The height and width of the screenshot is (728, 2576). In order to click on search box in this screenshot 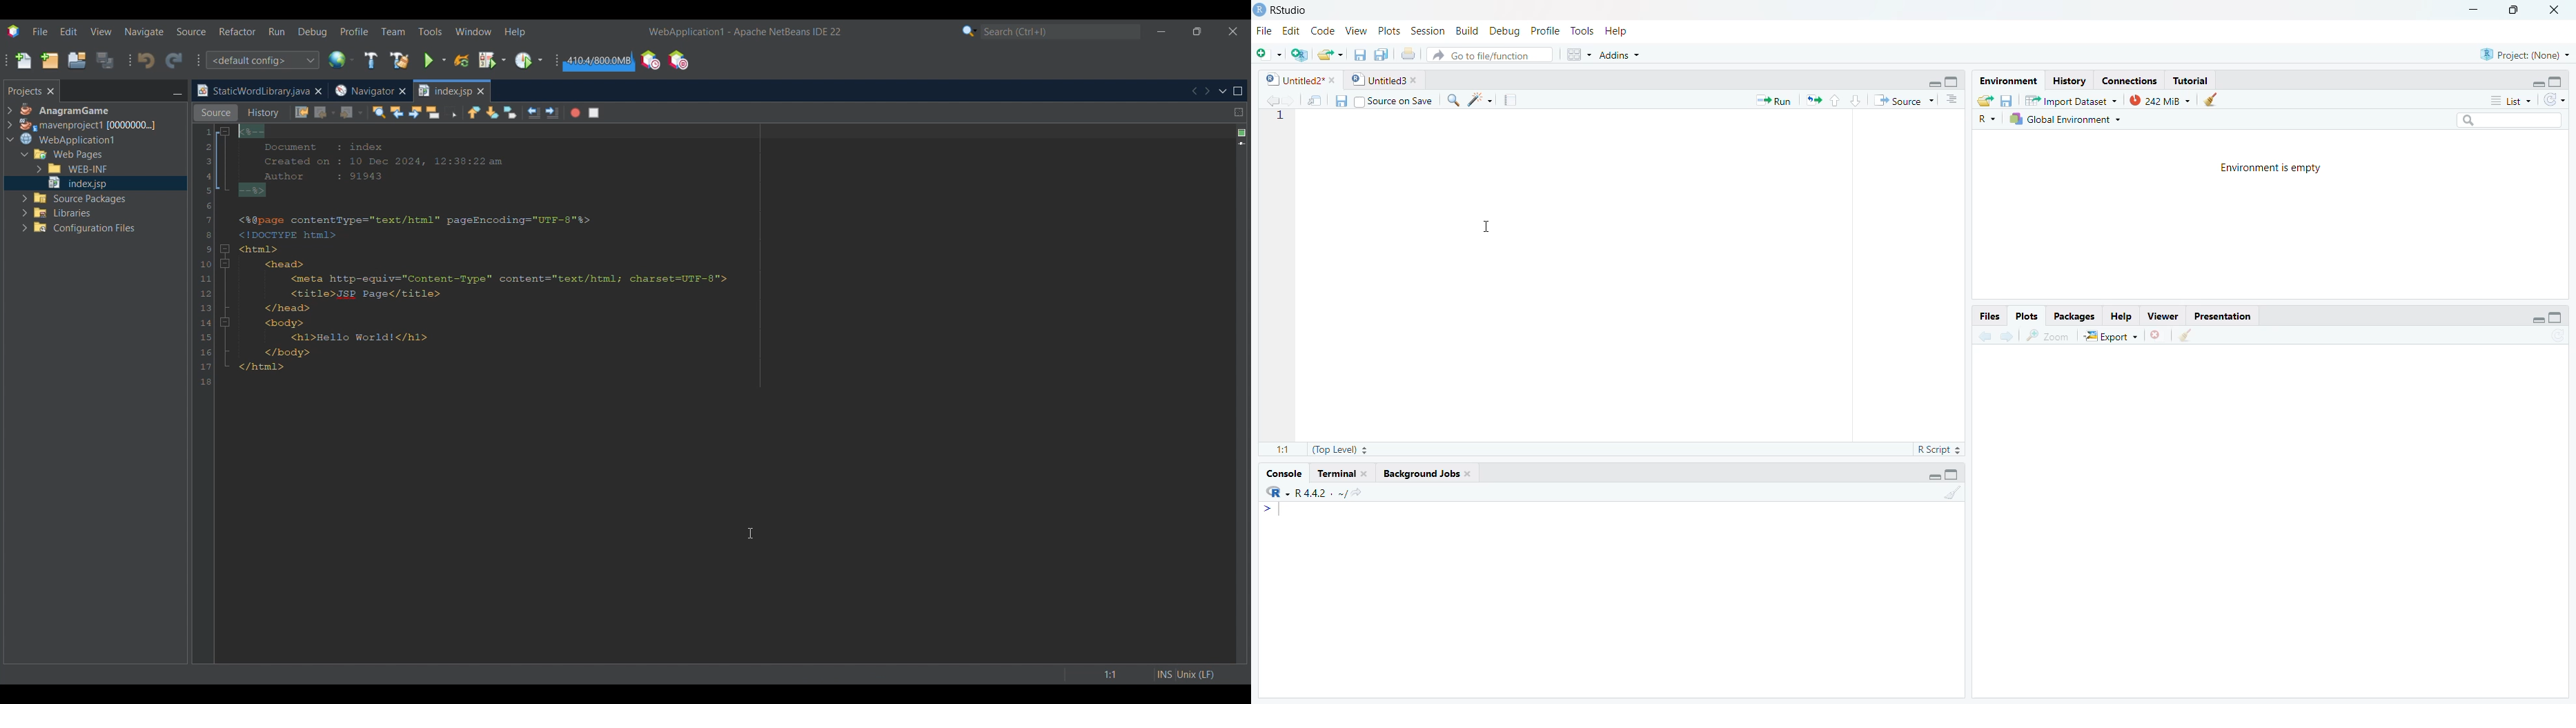, I will do `click(2508, 119)`.